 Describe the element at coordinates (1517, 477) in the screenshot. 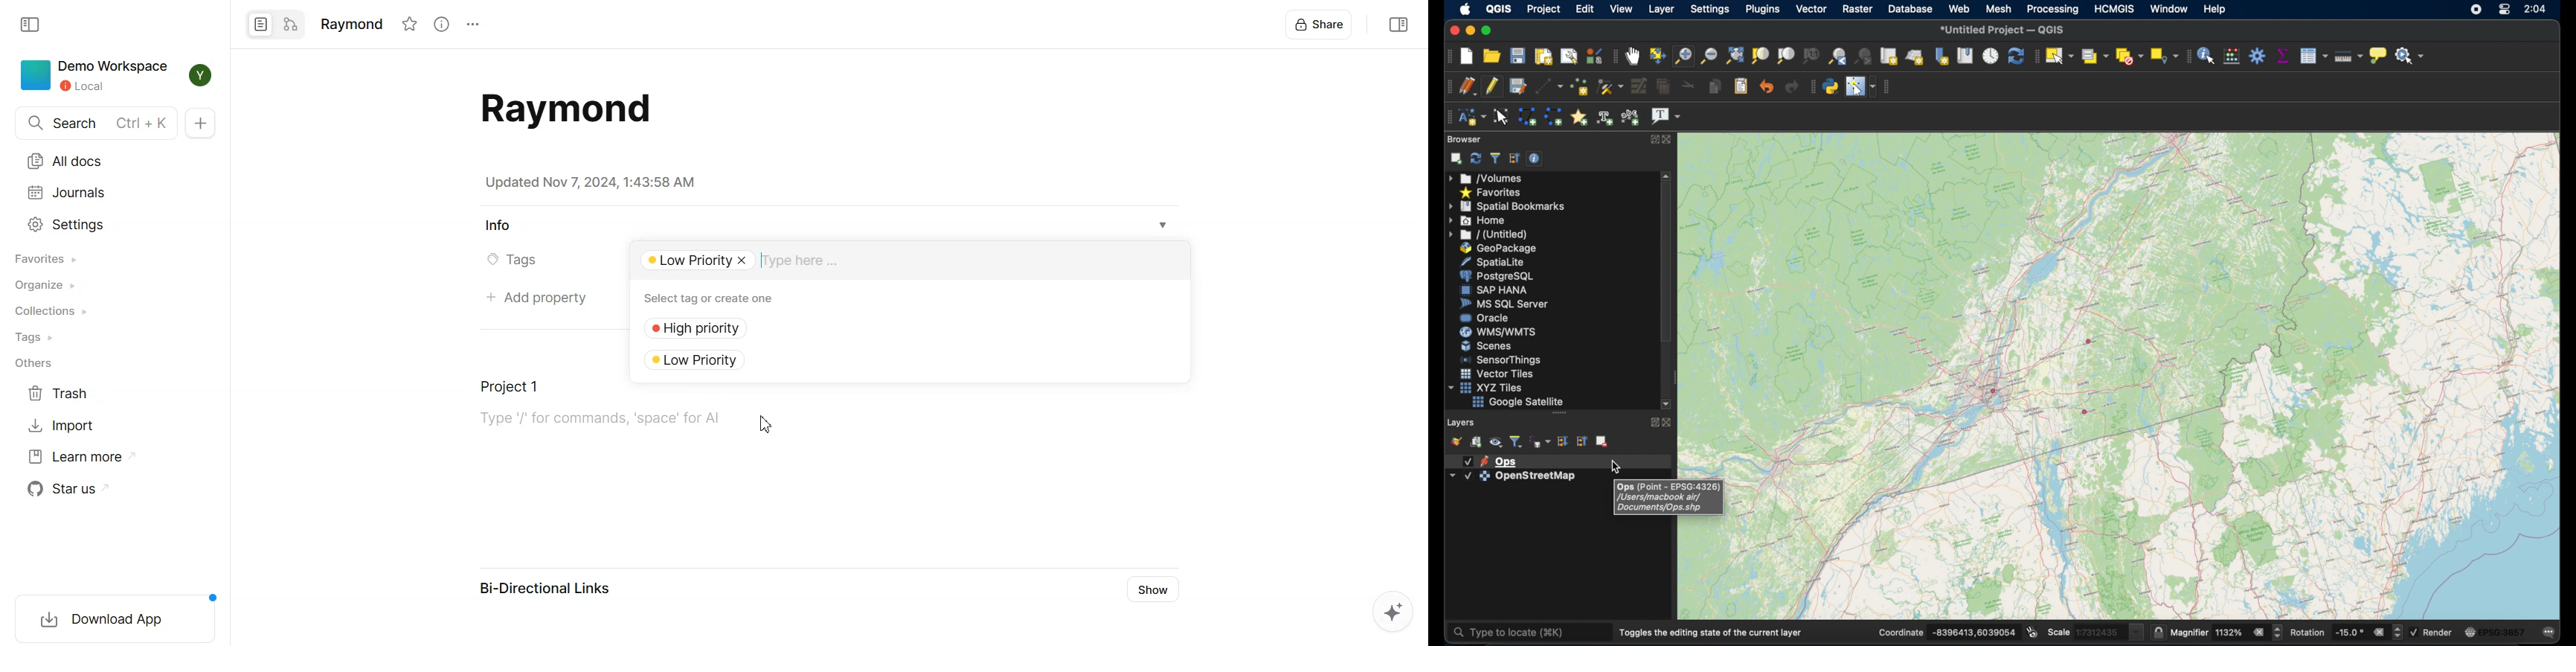

I see `layer` at that location.